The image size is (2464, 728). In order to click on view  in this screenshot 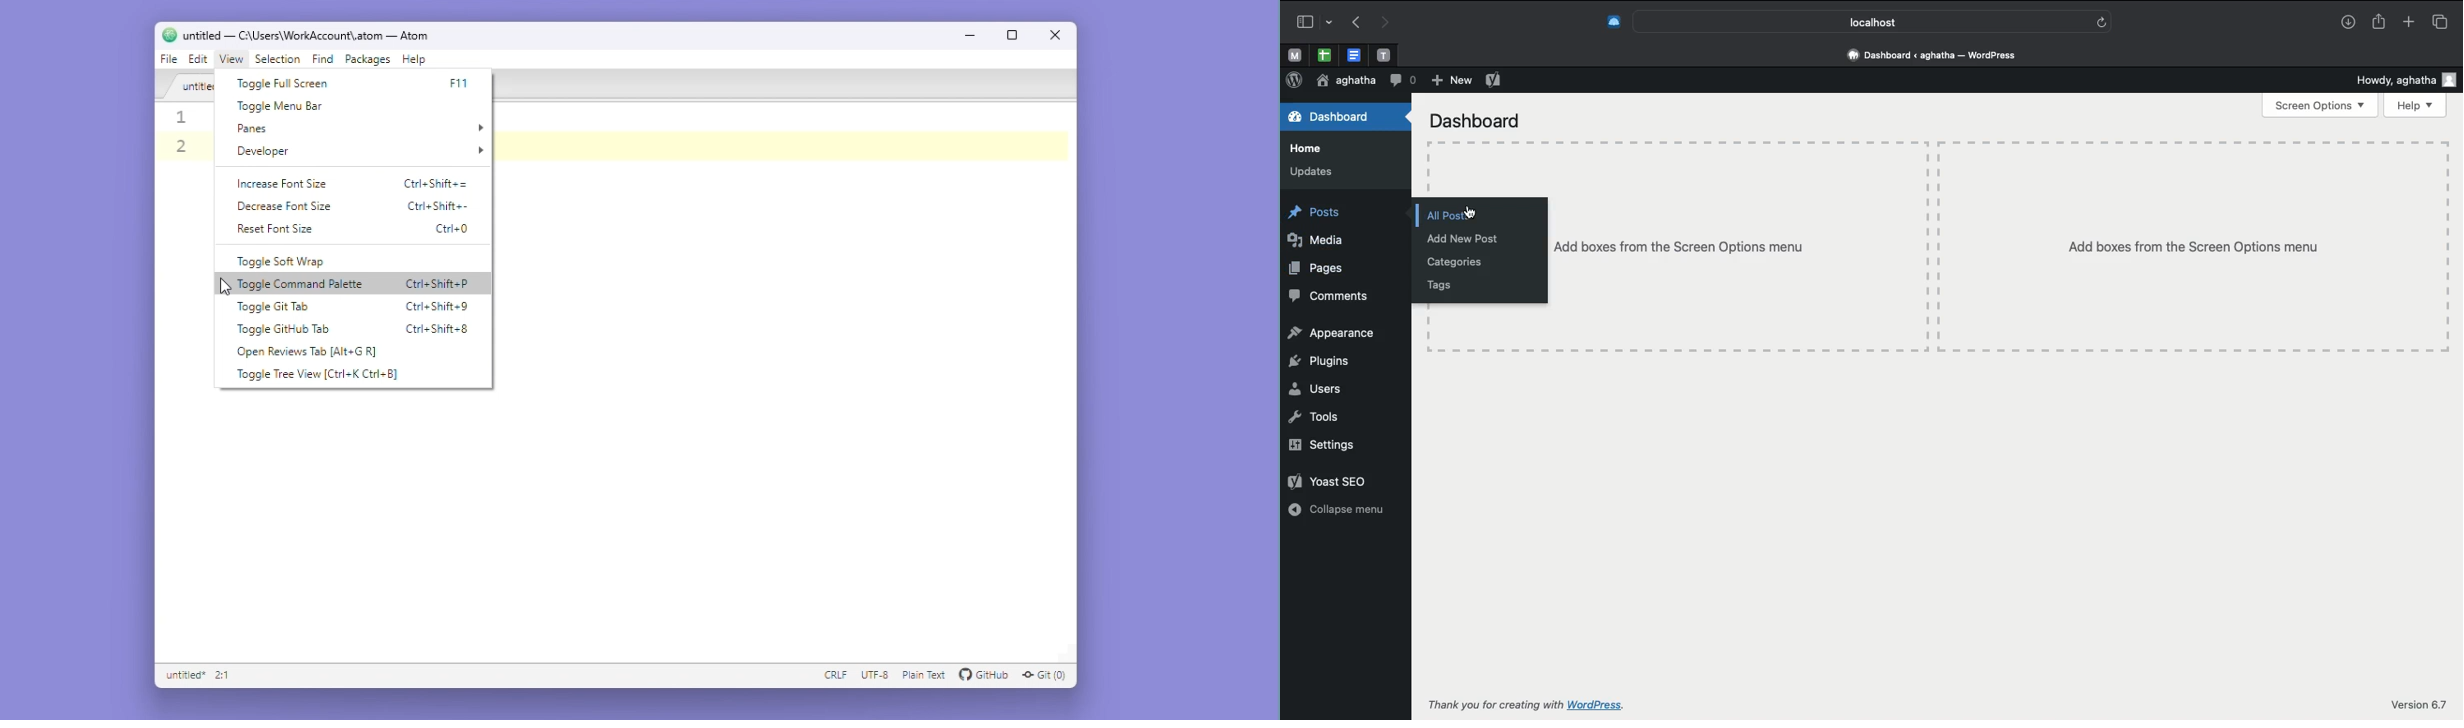, I will do `click(231, 61)`.